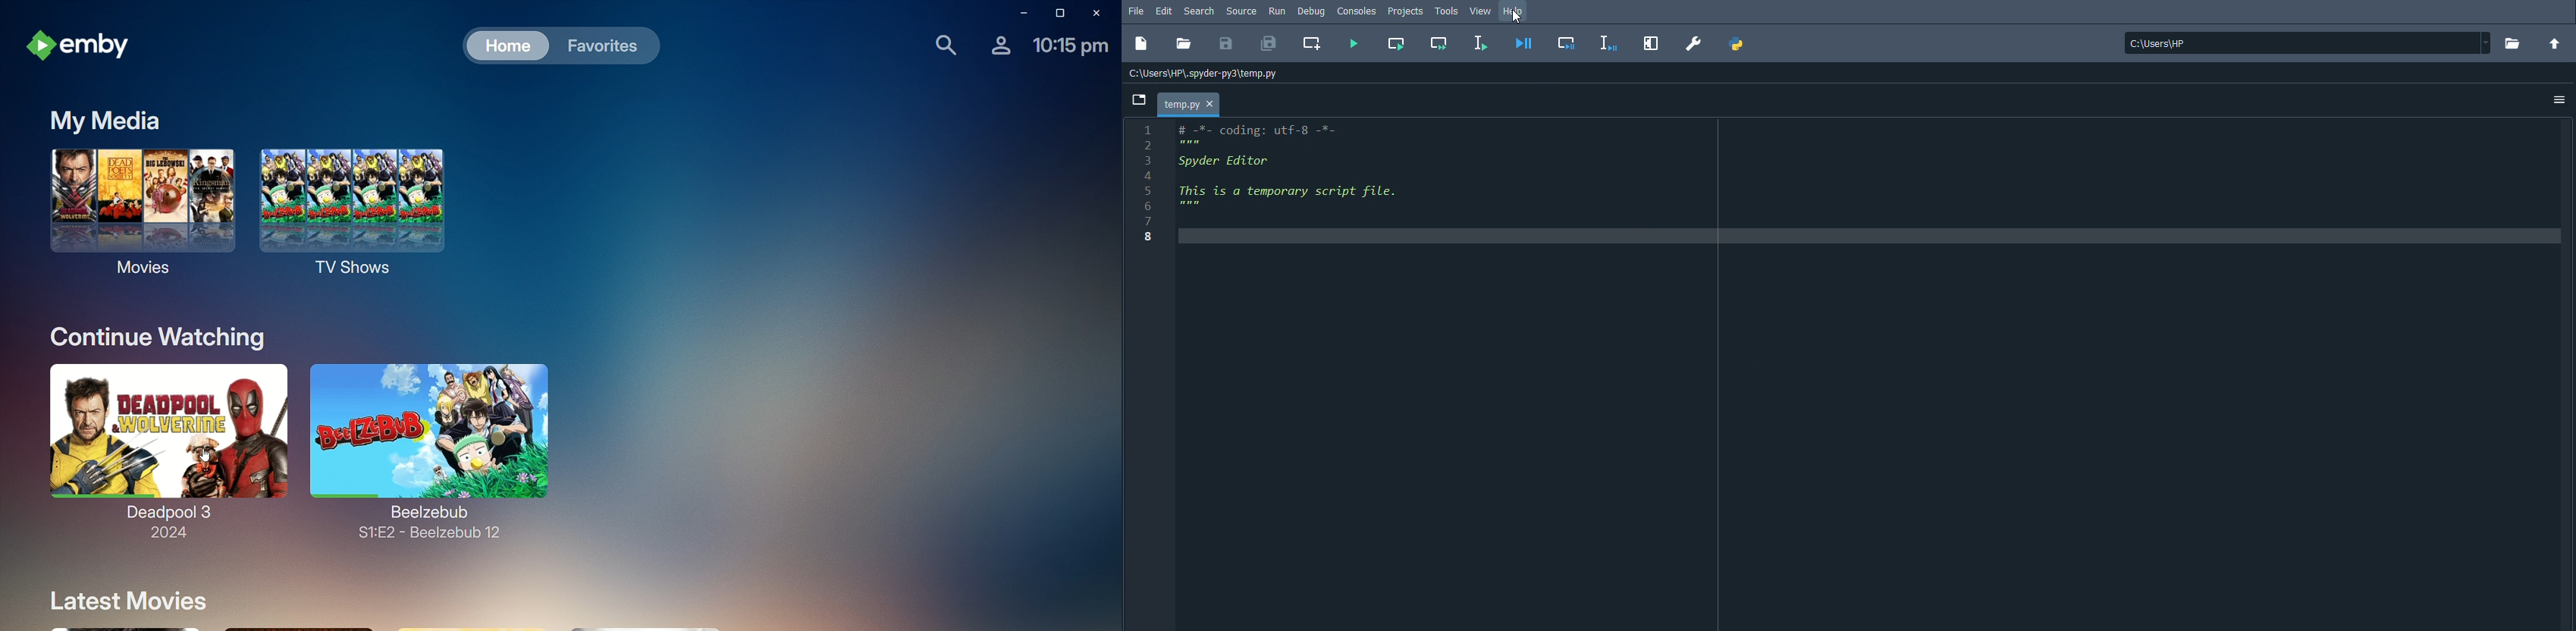 The width and height of the screenshot is (2576, 644). What do you see at coordinates (1524, 42) in the screenshot?
I see `Debug file` at bounding box center [1524, 42].